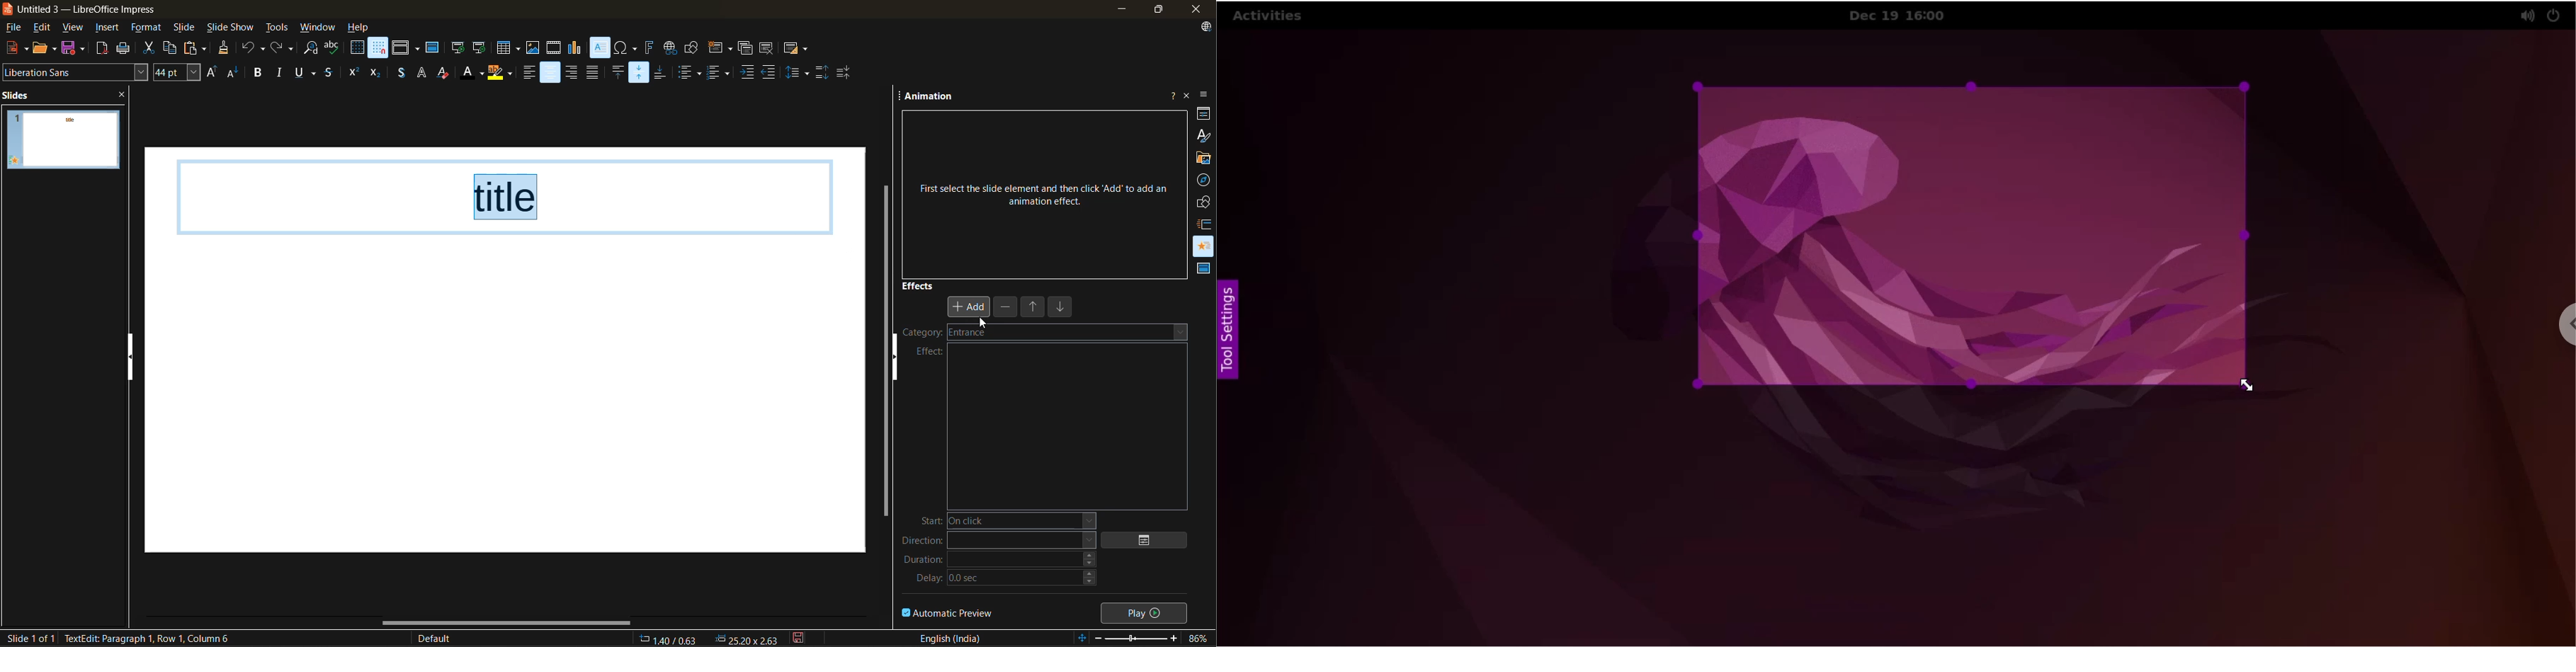 The height and width of the screenshot is (672, 2576). I want to click on effects, so click(918, 285).